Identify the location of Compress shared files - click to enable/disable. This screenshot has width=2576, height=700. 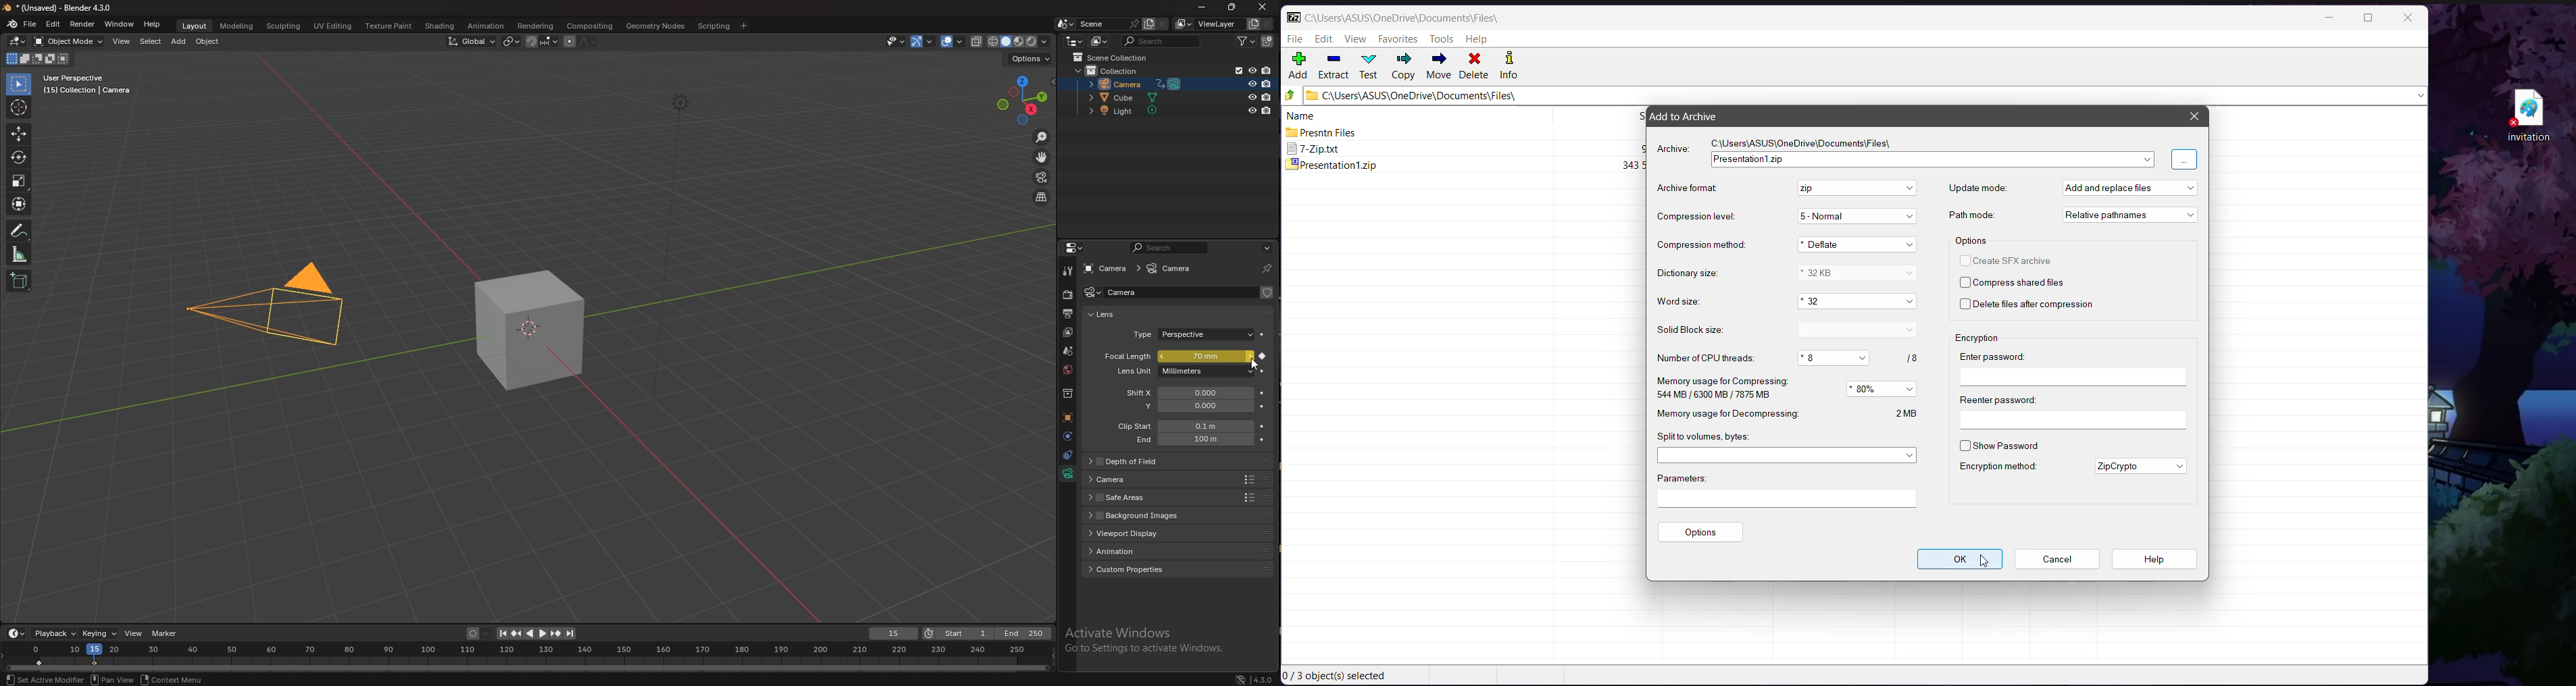
(2011, 283).